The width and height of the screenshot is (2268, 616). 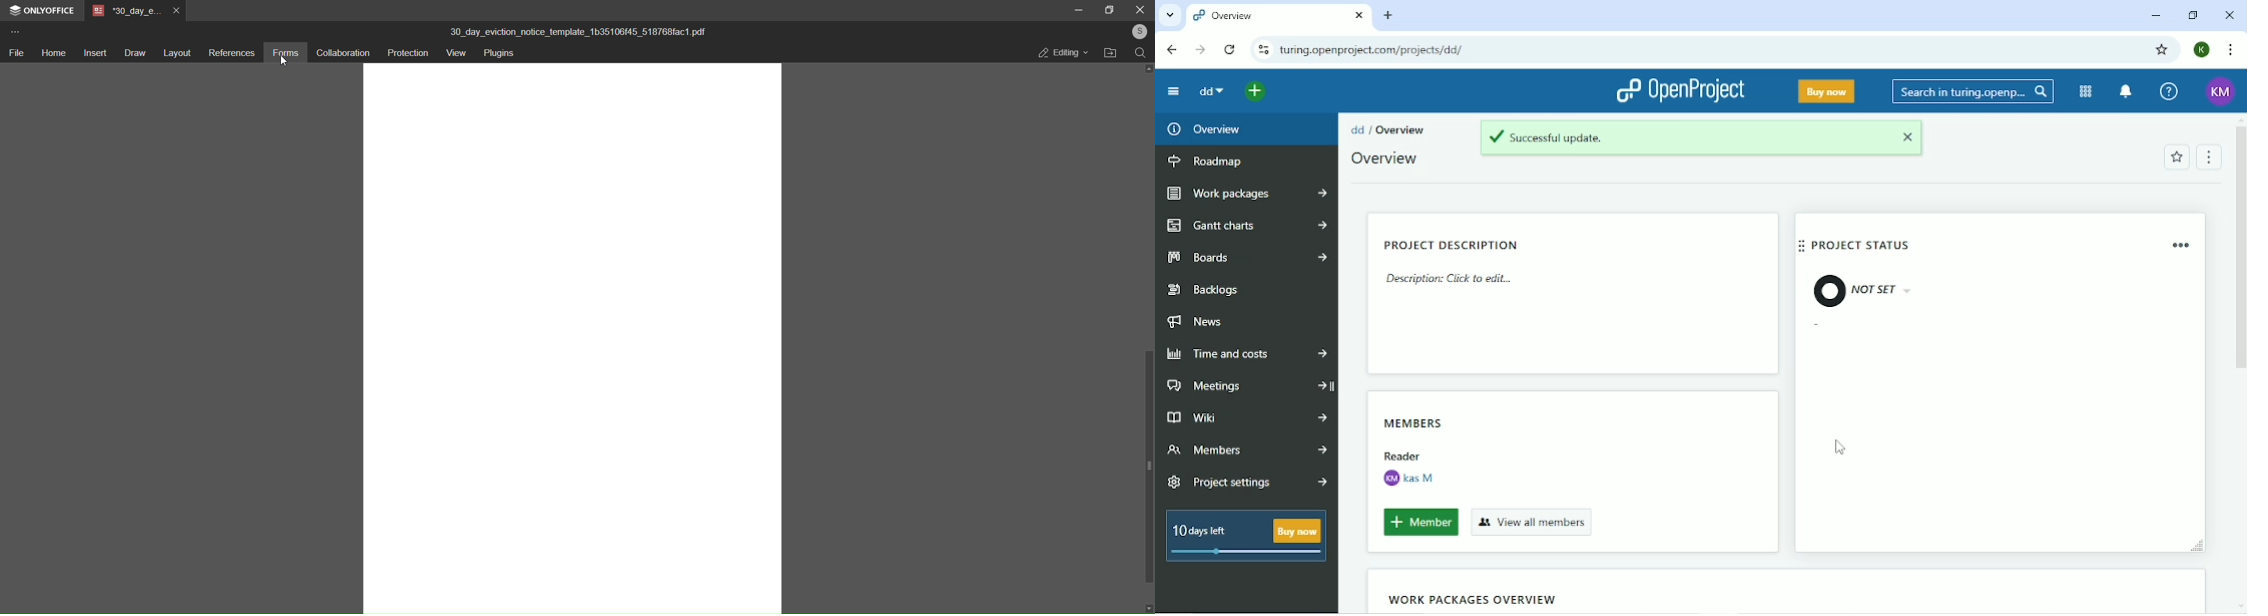 What do you see at coordinates (2085, 92) in the screenshot?
I see `Modules` at bounding box center [2085, 92].